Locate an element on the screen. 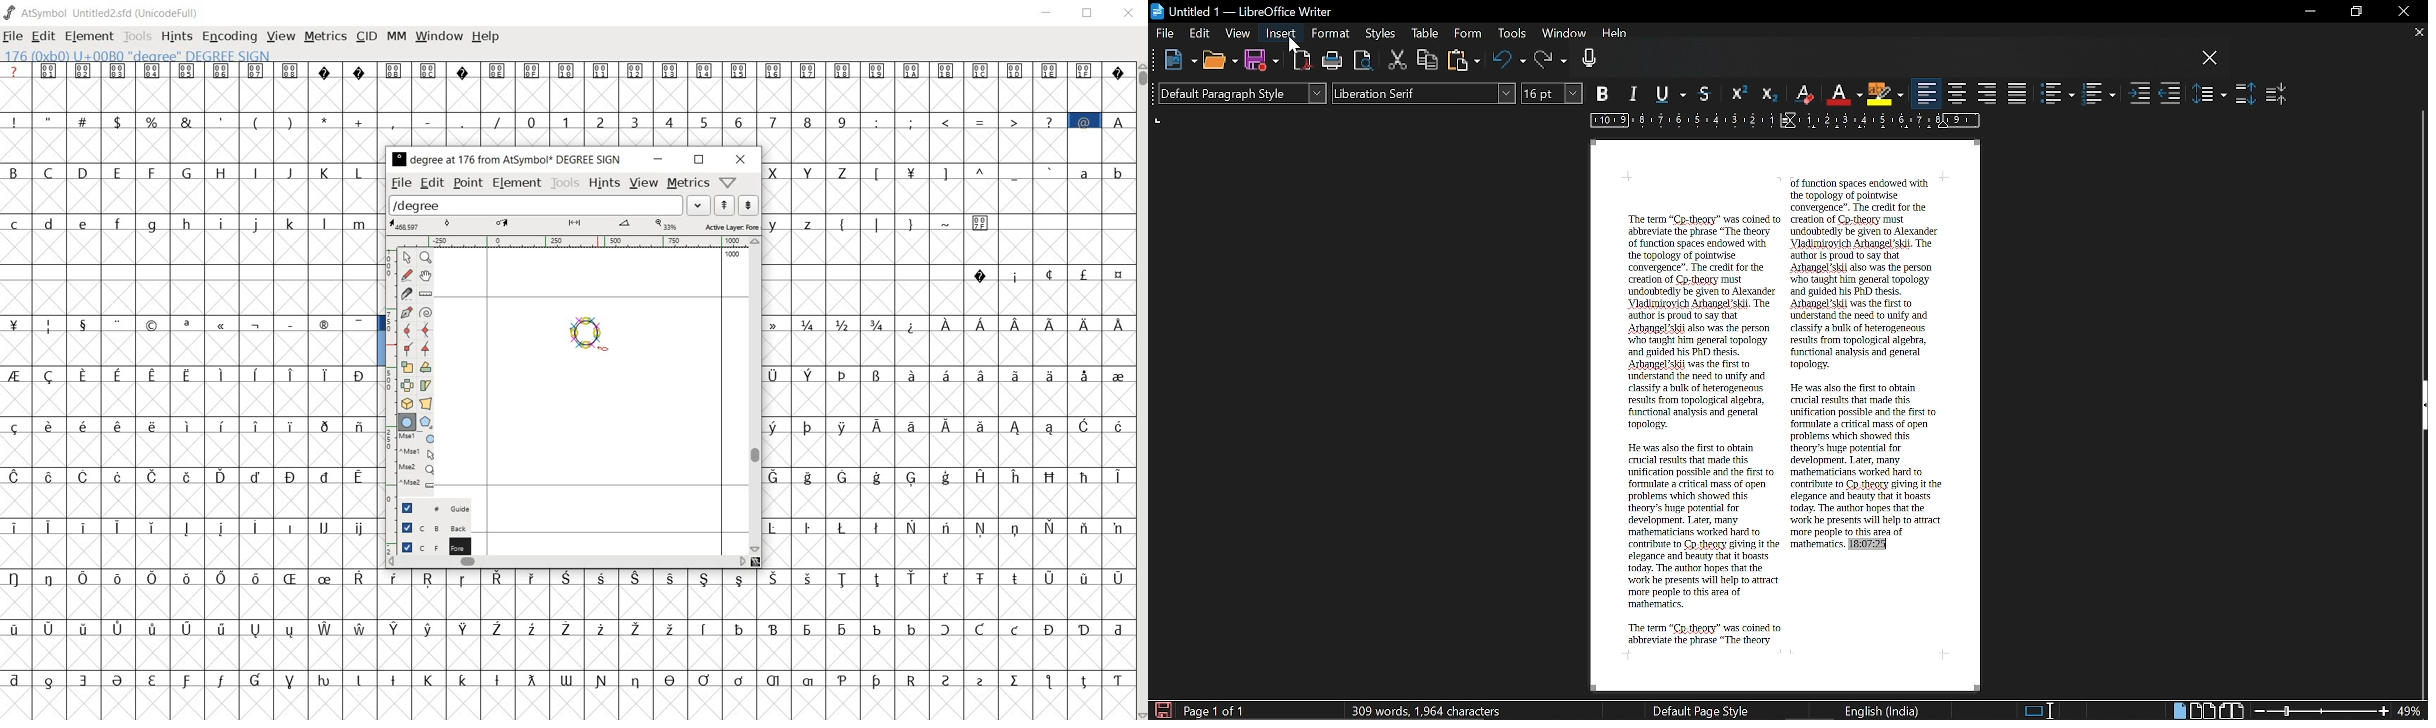 The width and height of the screenshot is (2436, 728). metrics is located at coordinates (325, 37).